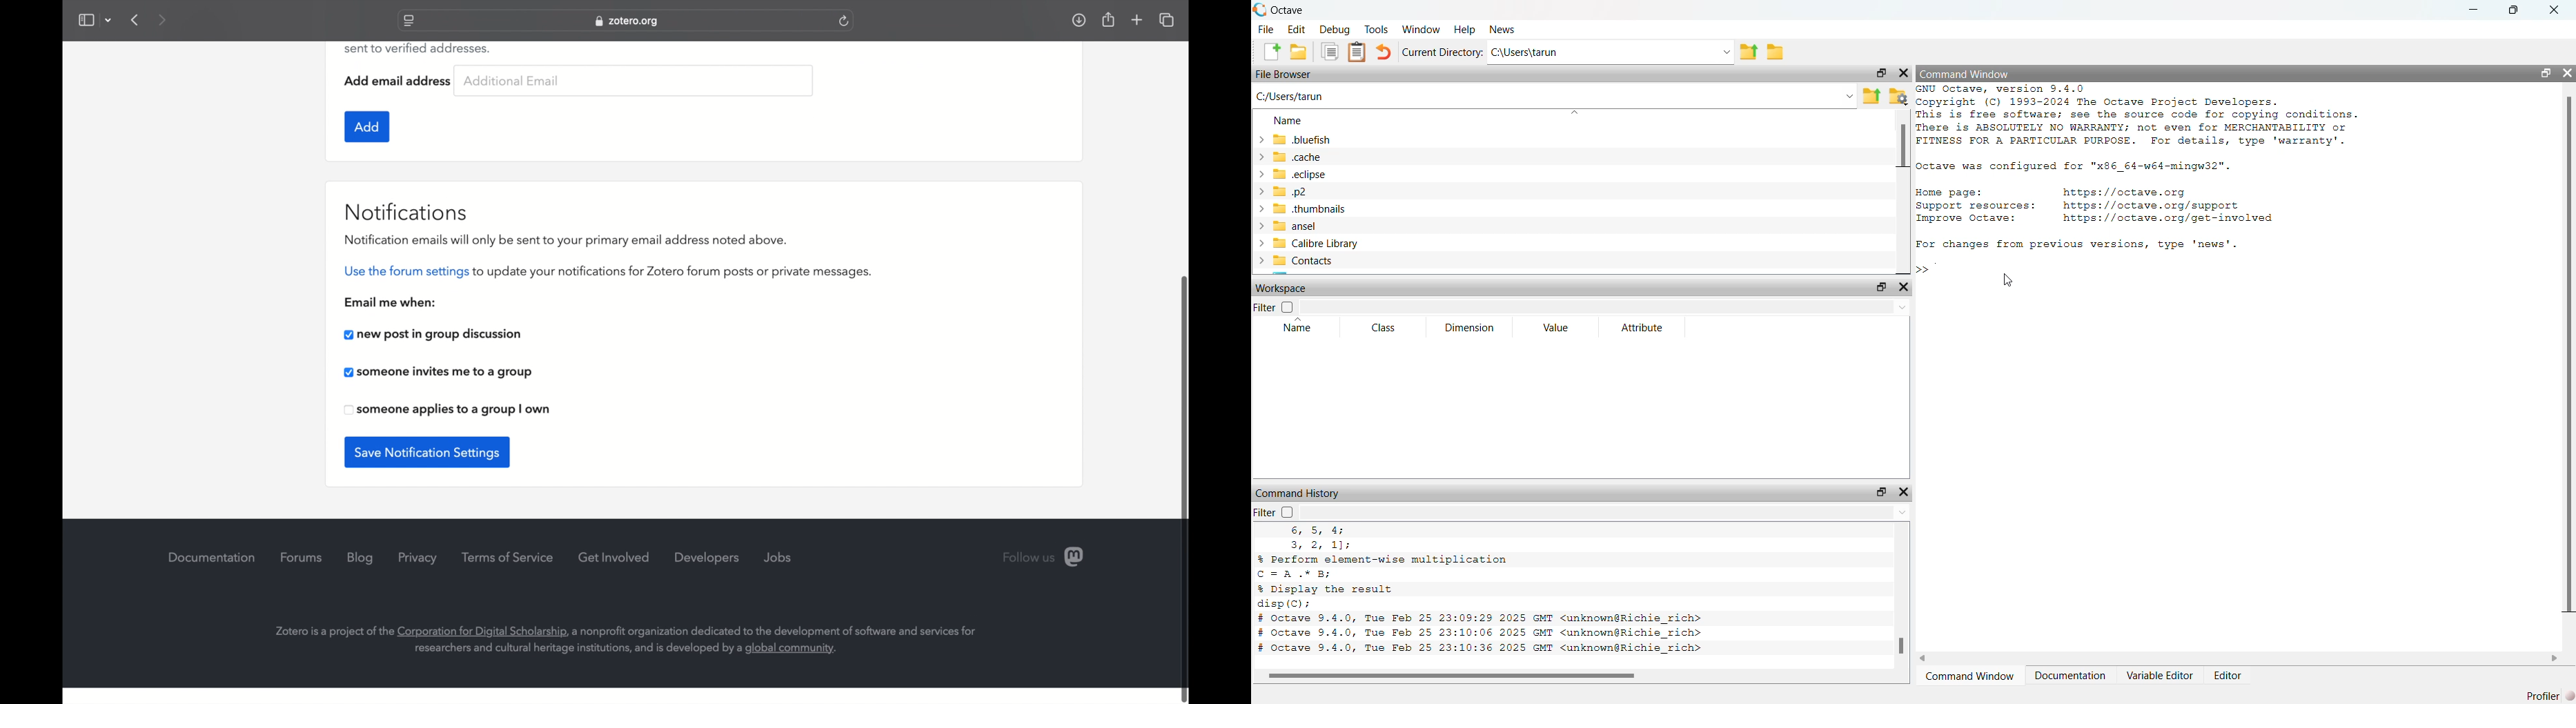  I want to click on show tab overview, so click(1168, 21).